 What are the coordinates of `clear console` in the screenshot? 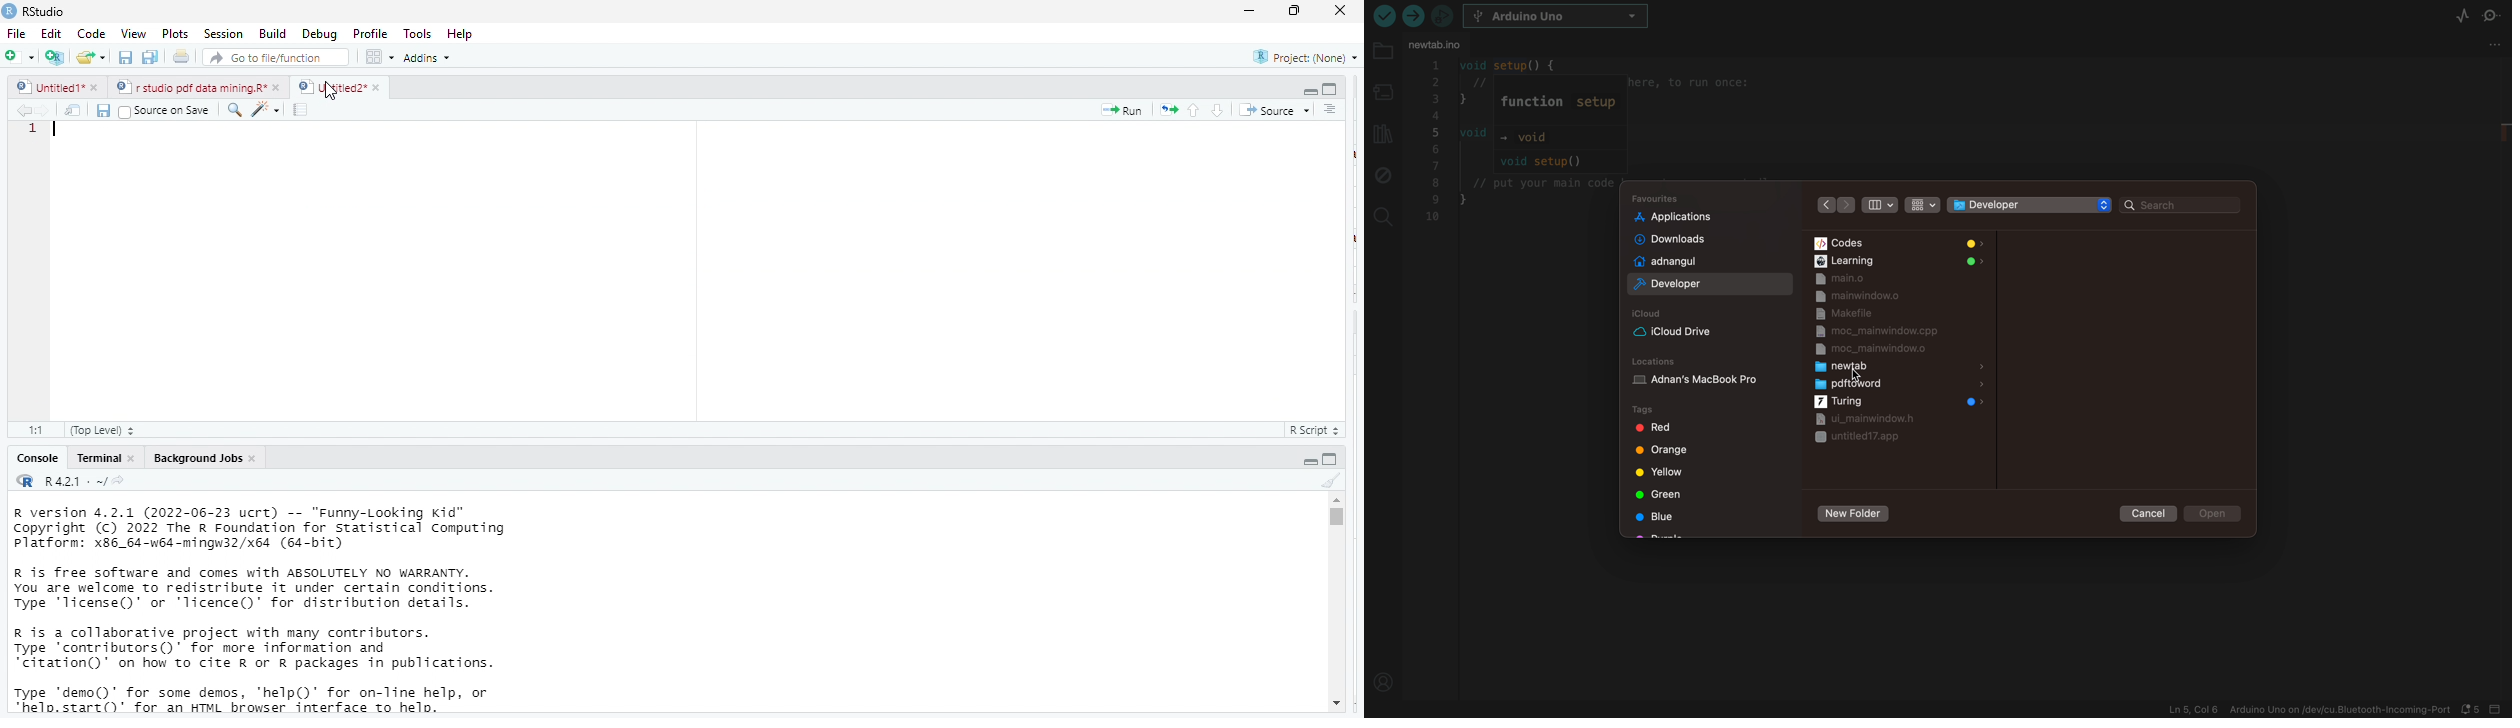 It's located at (1330, 478).